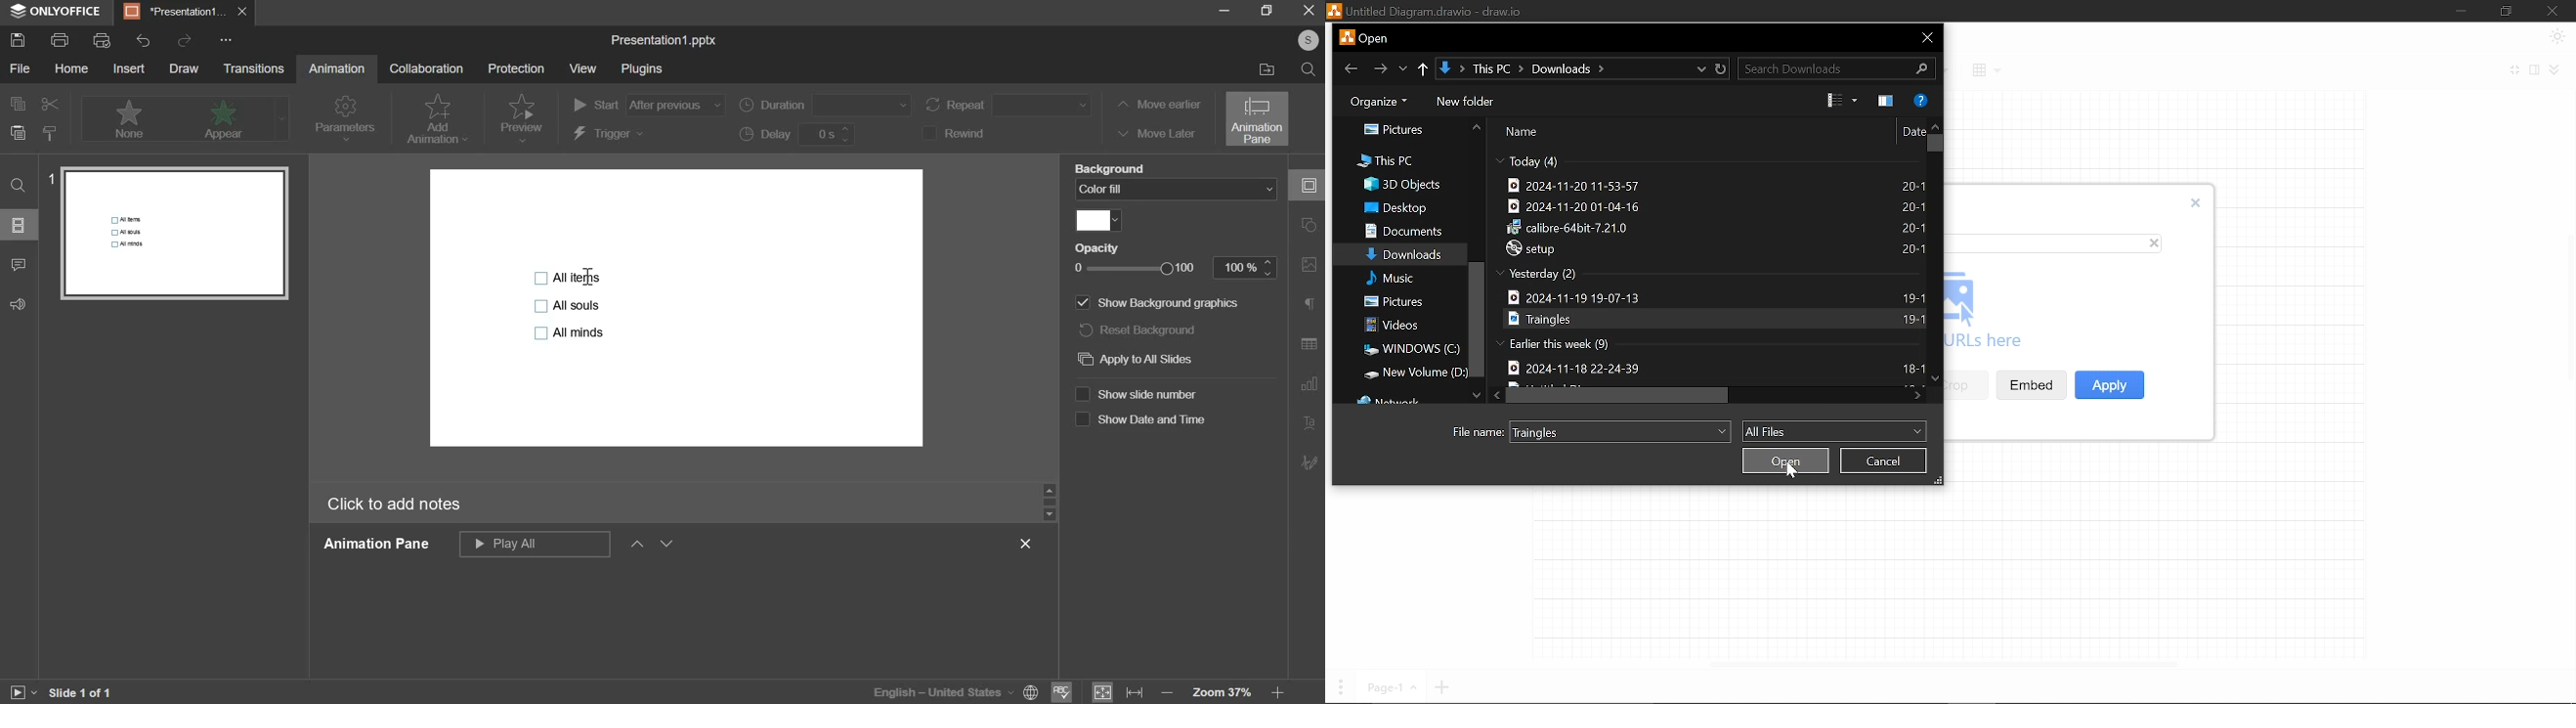 The image size is (2576, 728). I want to click on animation pane, so click(1258, 119).